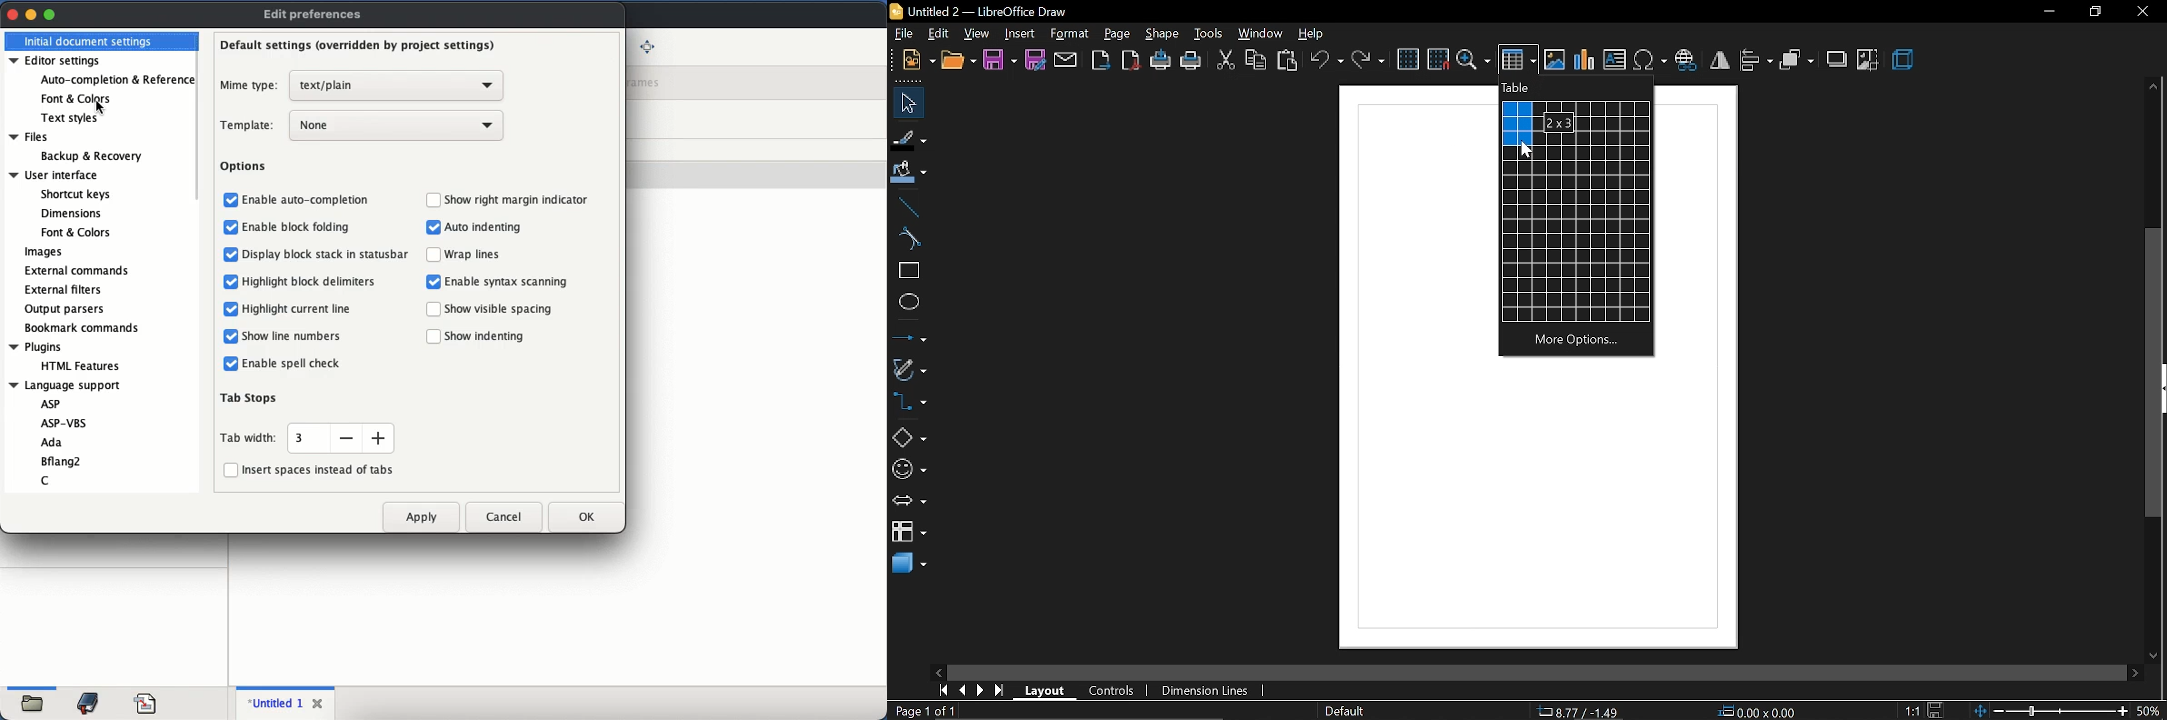 Image resolution: width=2184 pixels, height=728 pixels. I want to click on Show line numbers., so click(297, 338).